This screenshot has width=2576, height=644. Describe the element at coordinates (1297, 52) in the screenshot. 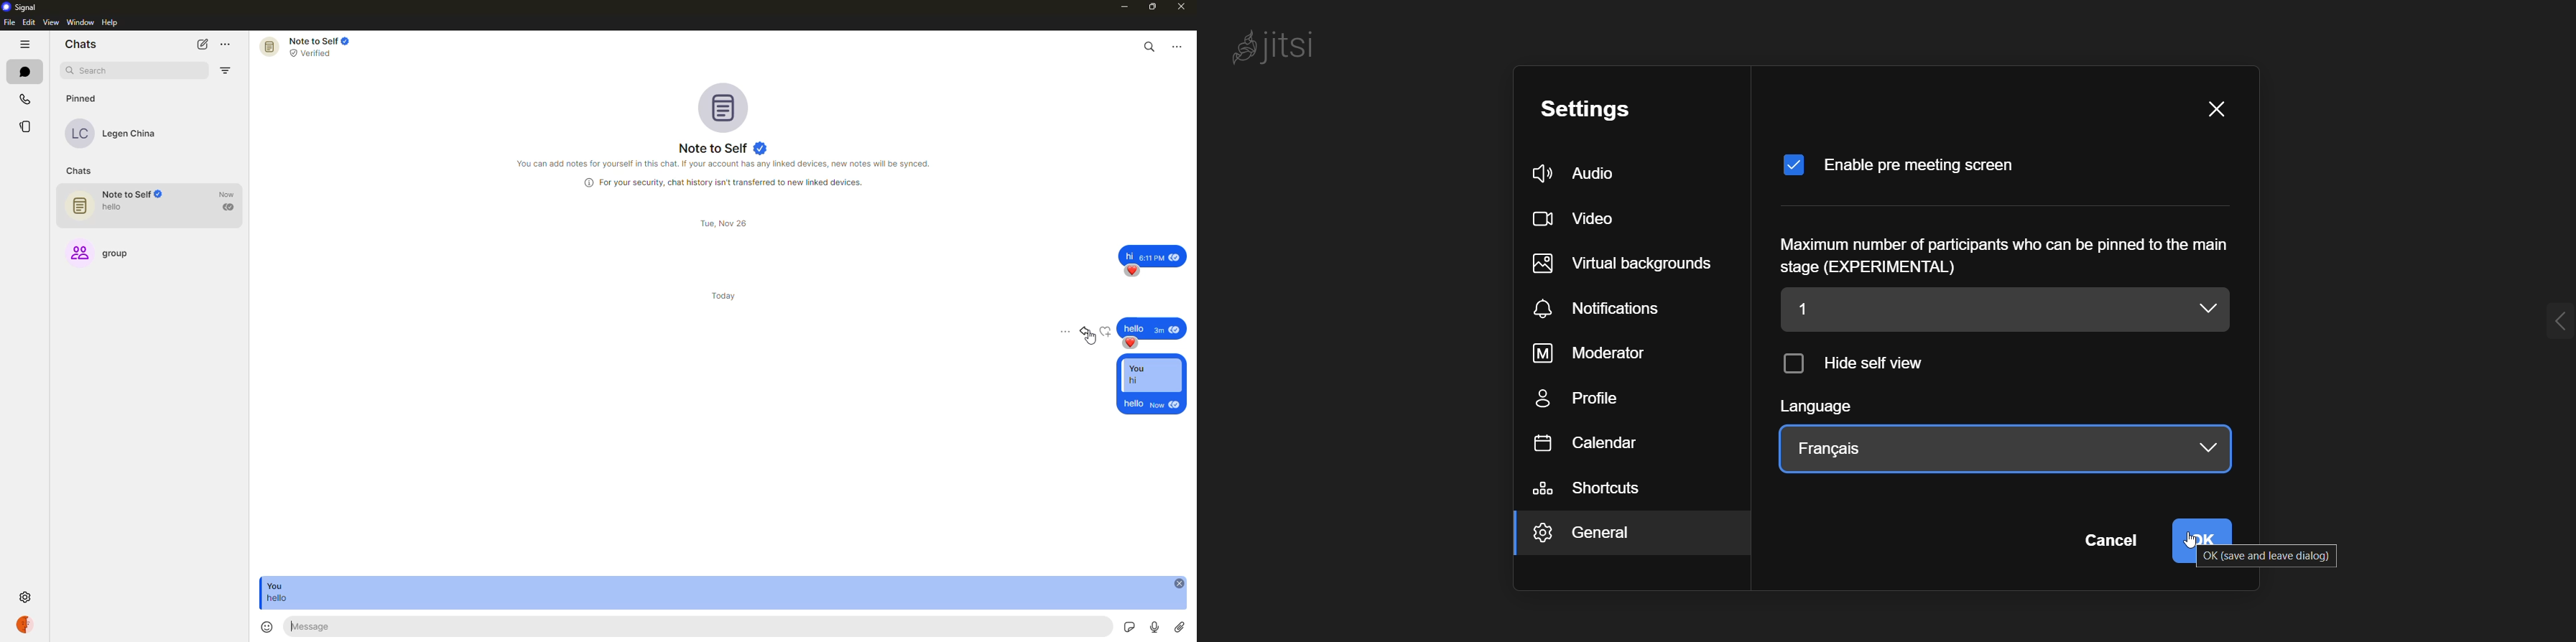

I see `jitsi` at that location.